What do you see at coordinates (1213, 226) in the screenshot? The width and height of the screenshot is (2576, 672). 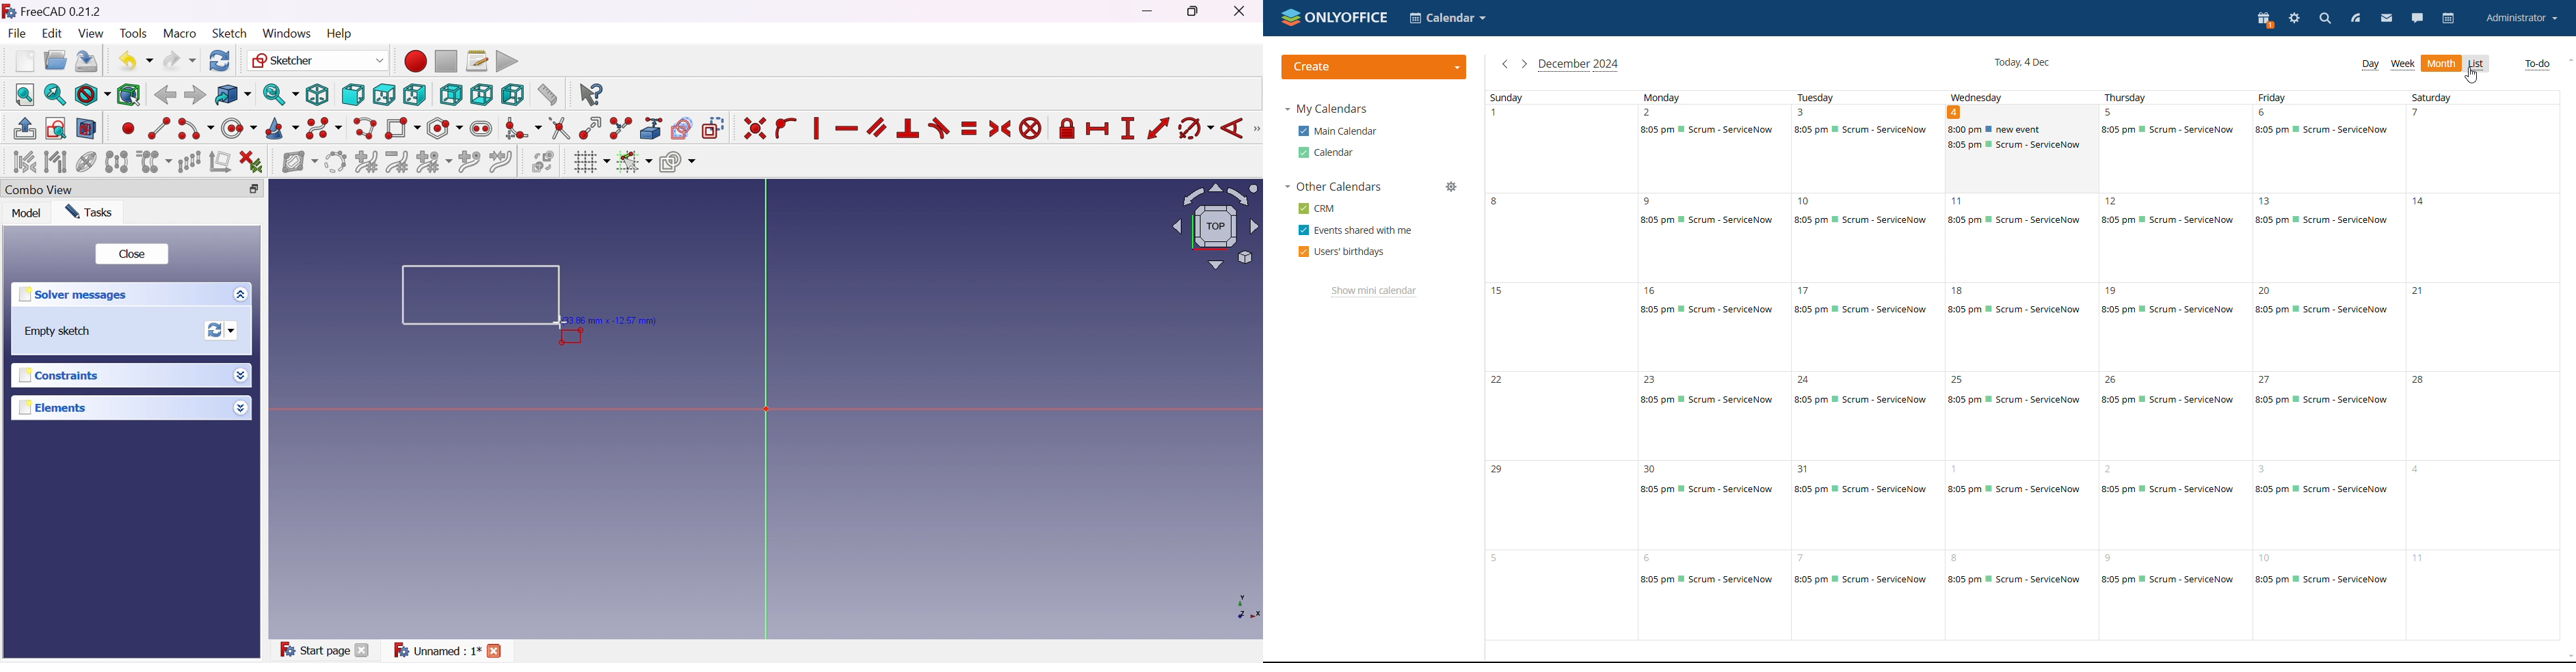 I see `Viewing angle` at bounding box center [1213, 226].